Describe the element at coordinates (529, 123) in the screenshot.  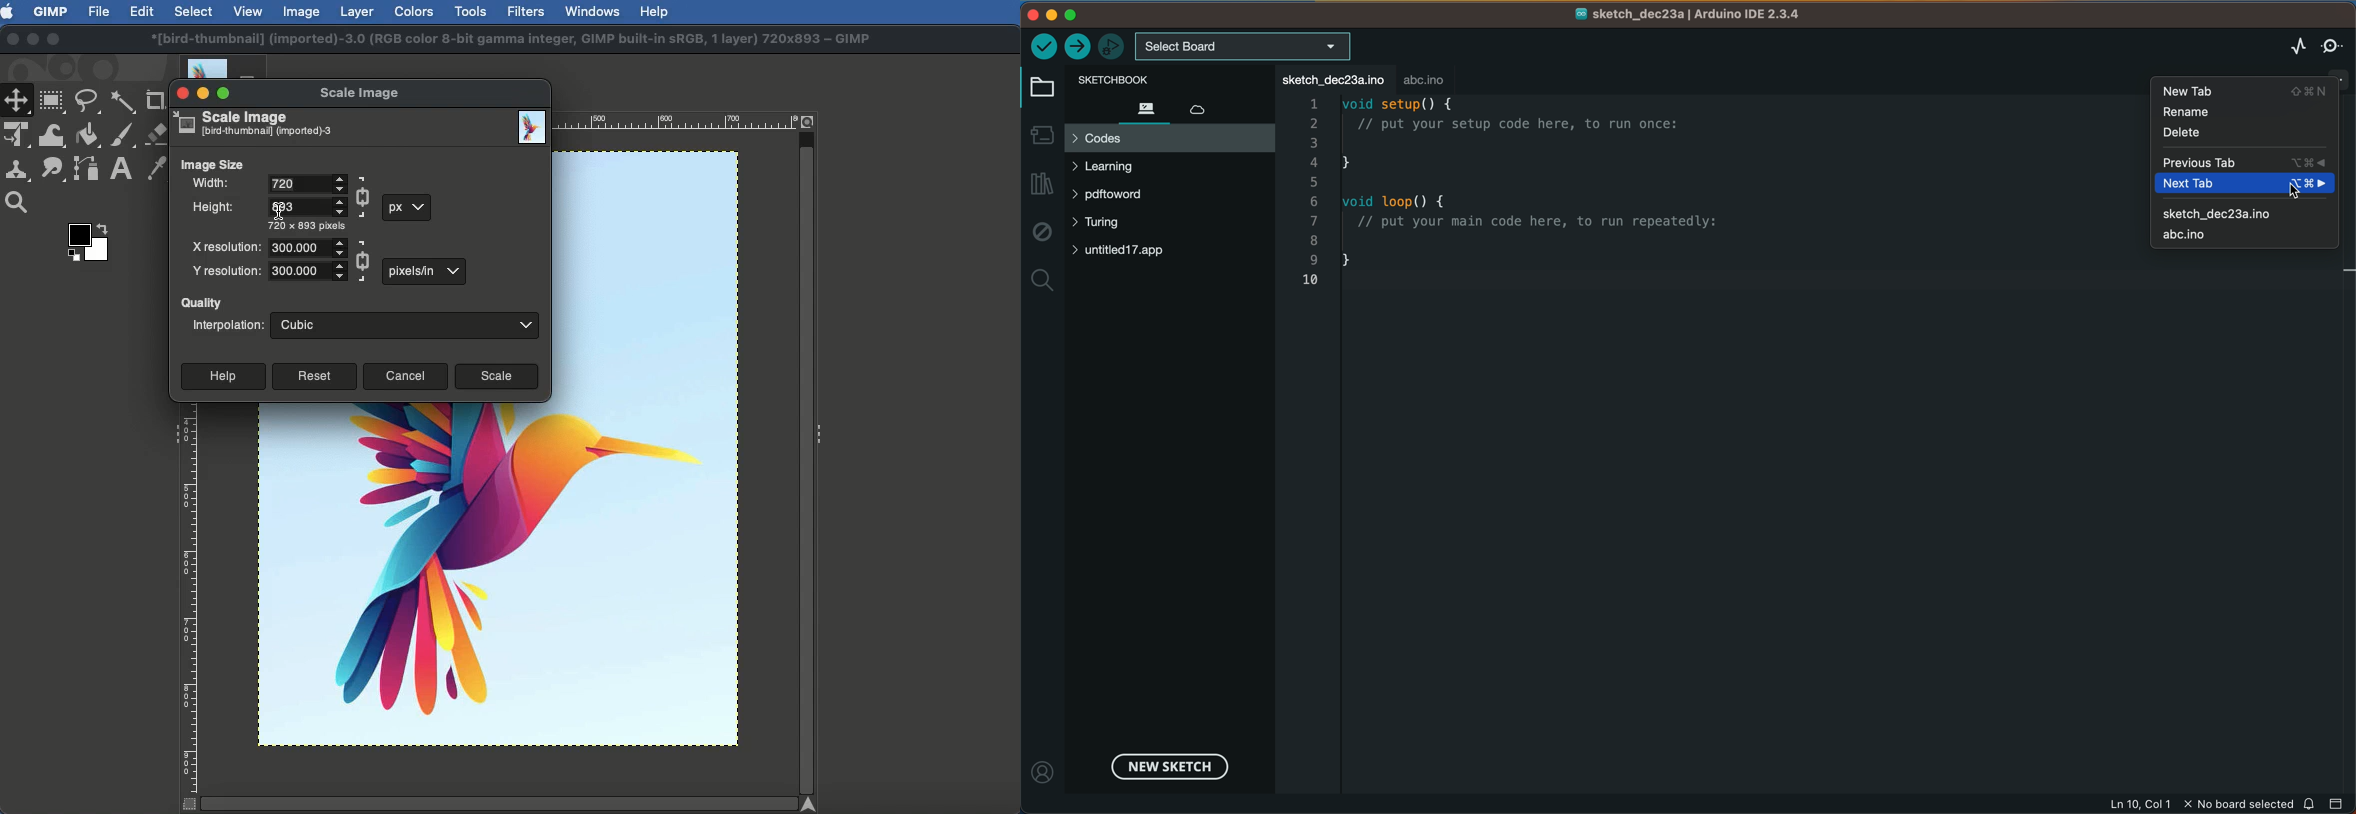
I see `Image` at that location.